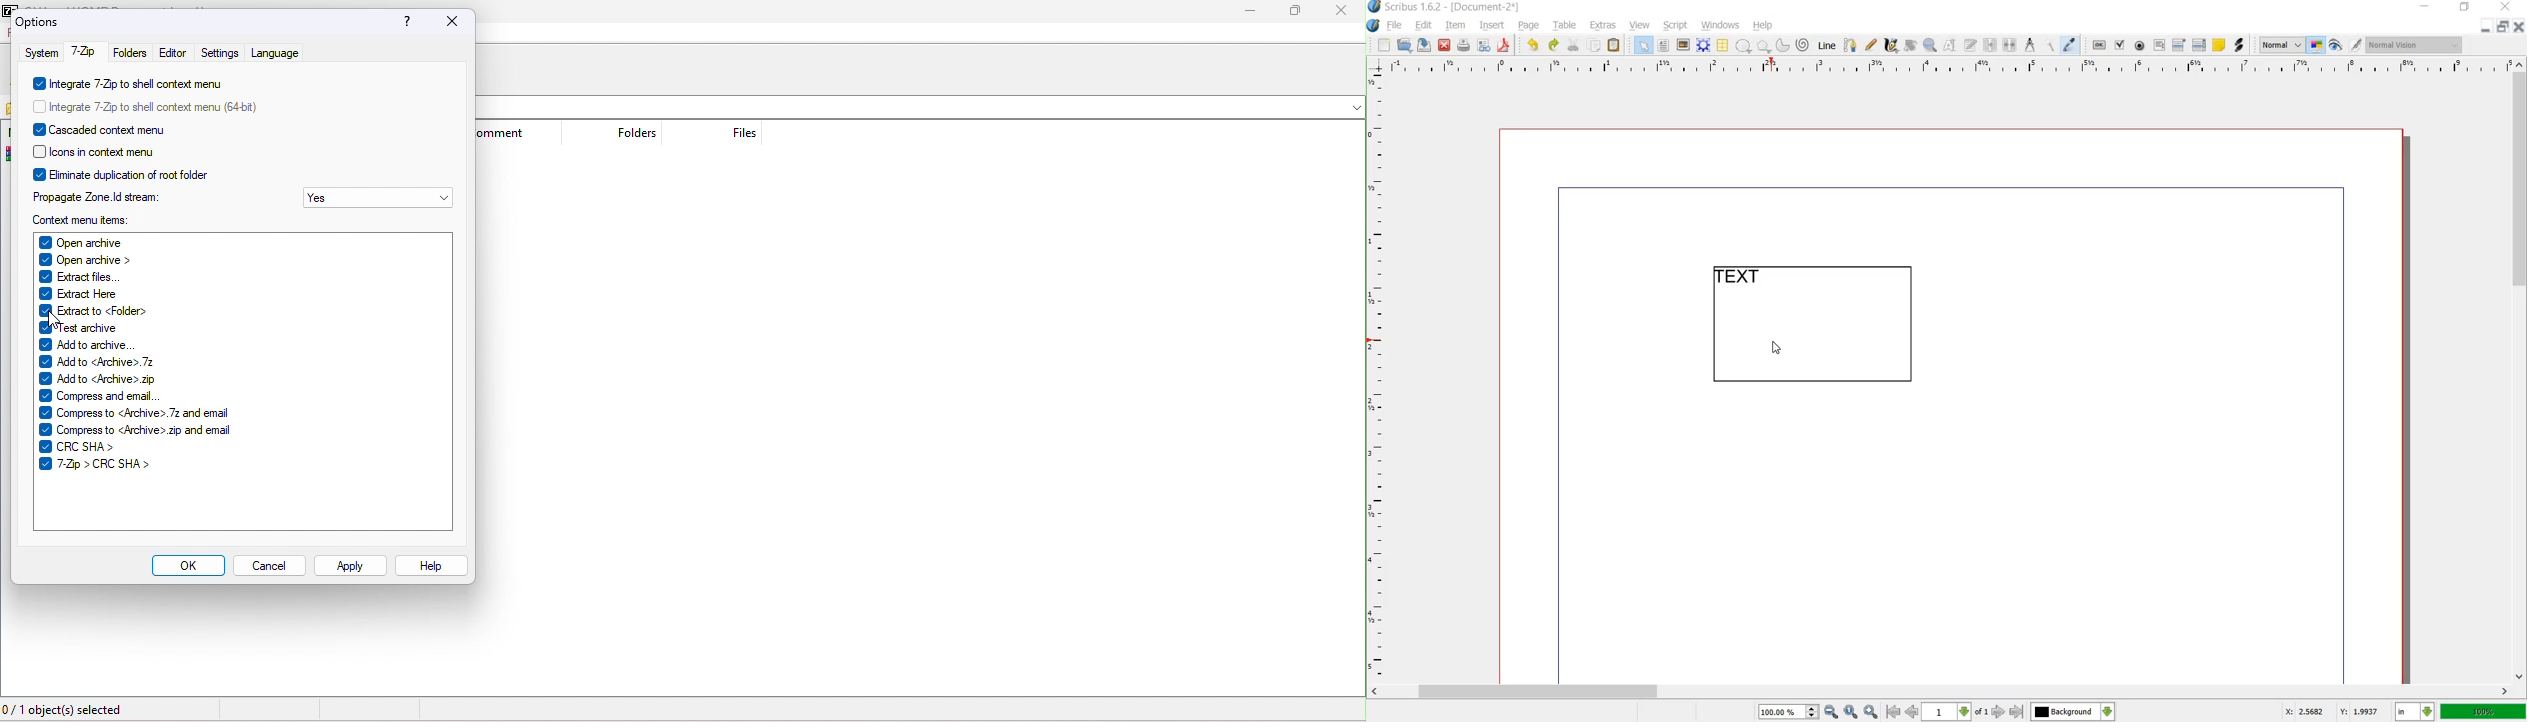  I want to click on close, so click(2508, 6).